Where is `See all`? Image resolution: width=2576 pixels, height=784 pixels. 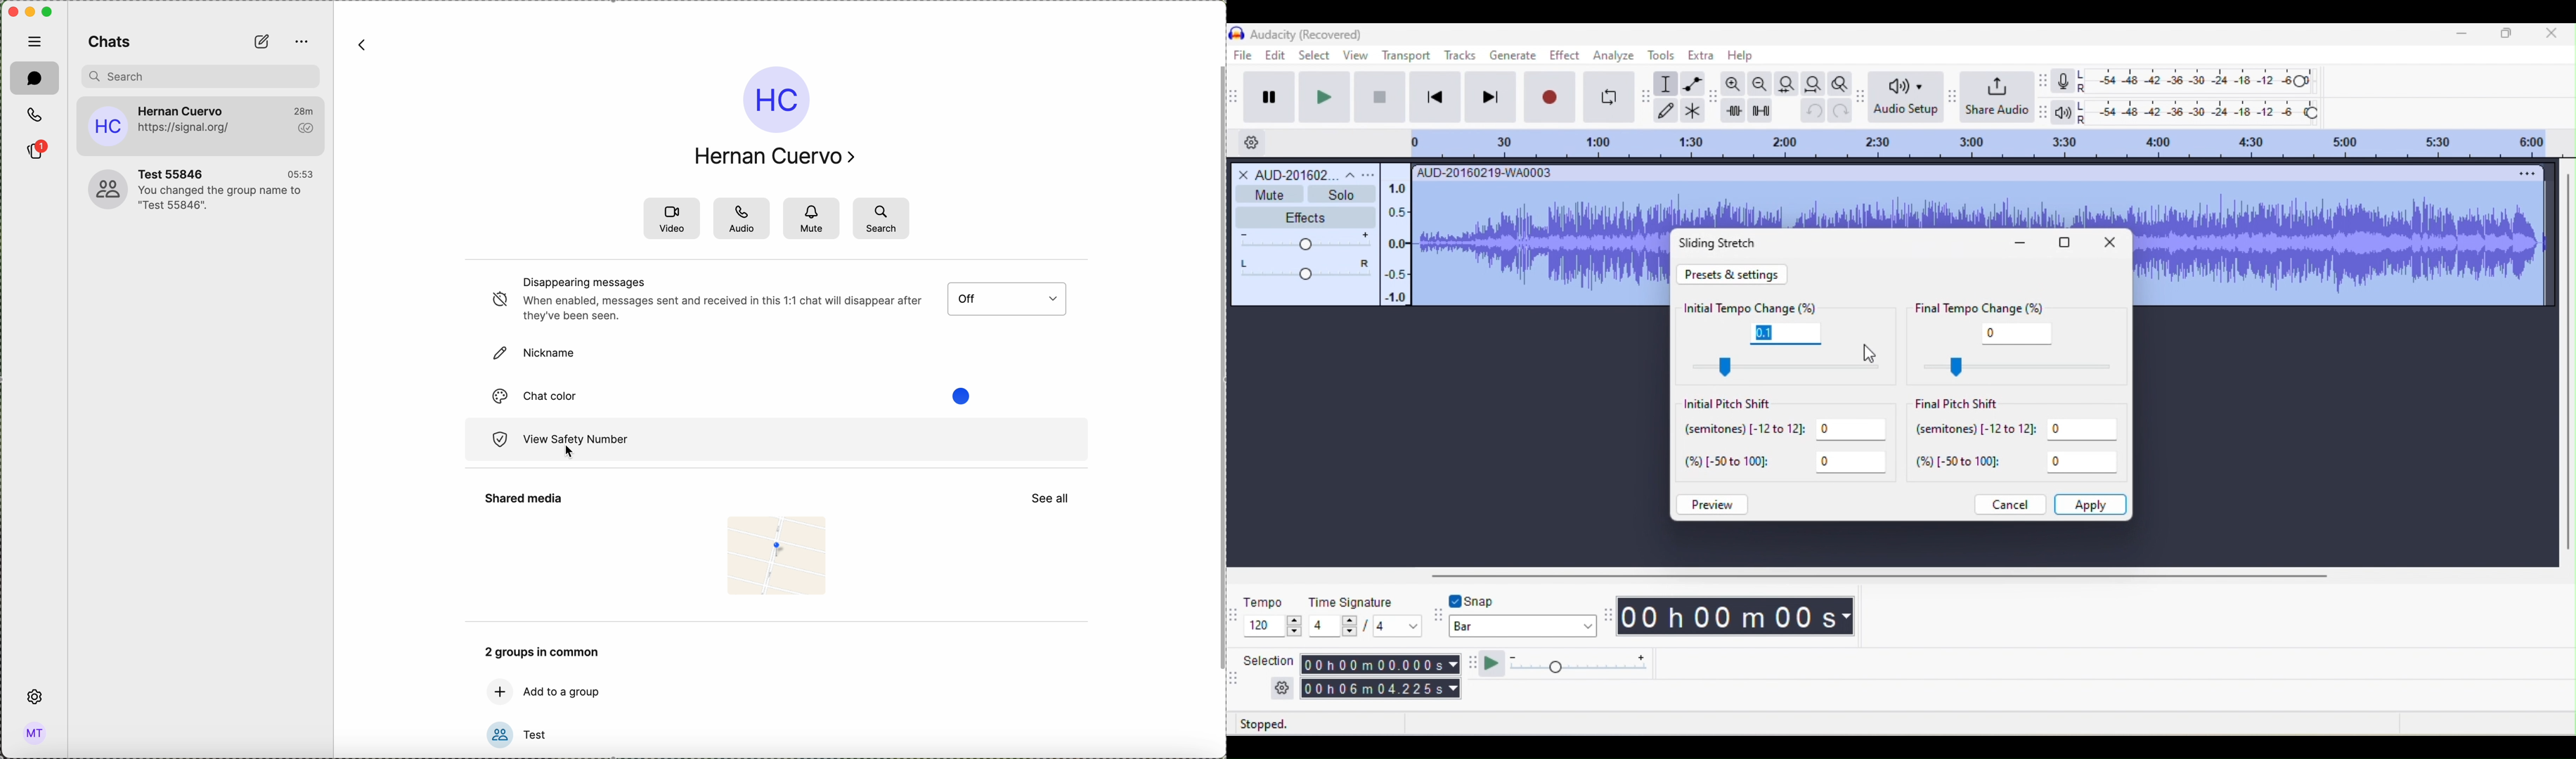 See all is located at coordinates (1054, 499).